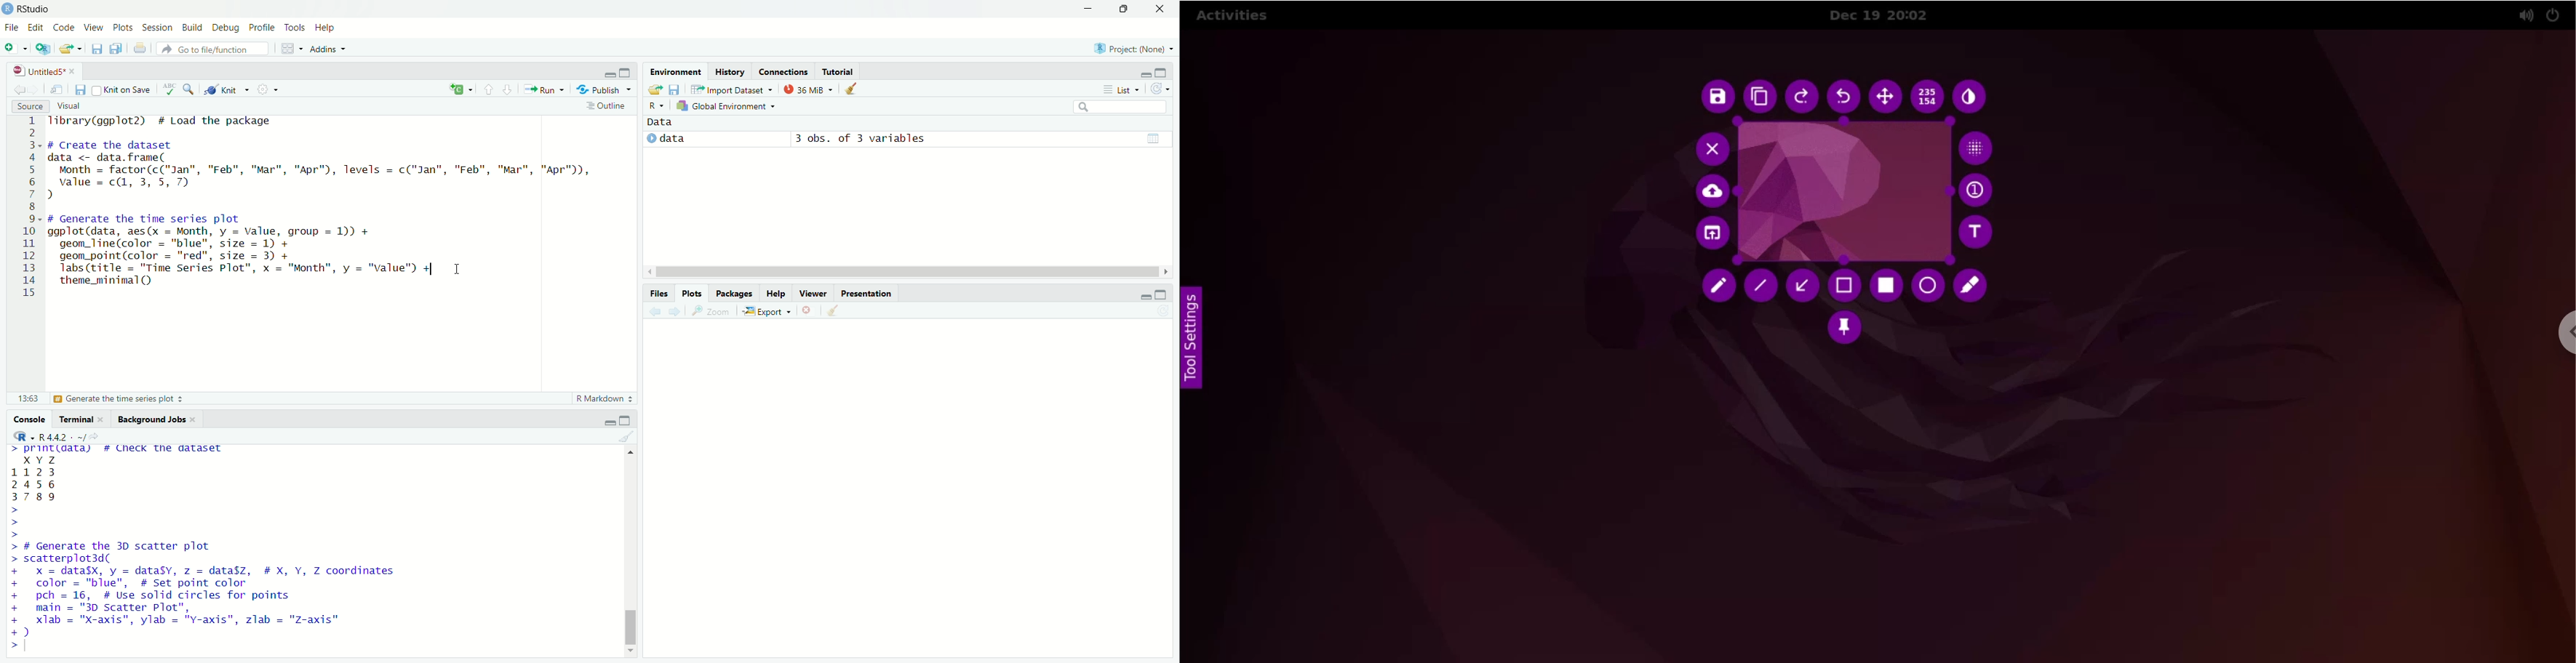 This screenshot has width=2576, height=672. Describe the element at coordinates (784, 69) in the screenshot. I see `connections` at that location.